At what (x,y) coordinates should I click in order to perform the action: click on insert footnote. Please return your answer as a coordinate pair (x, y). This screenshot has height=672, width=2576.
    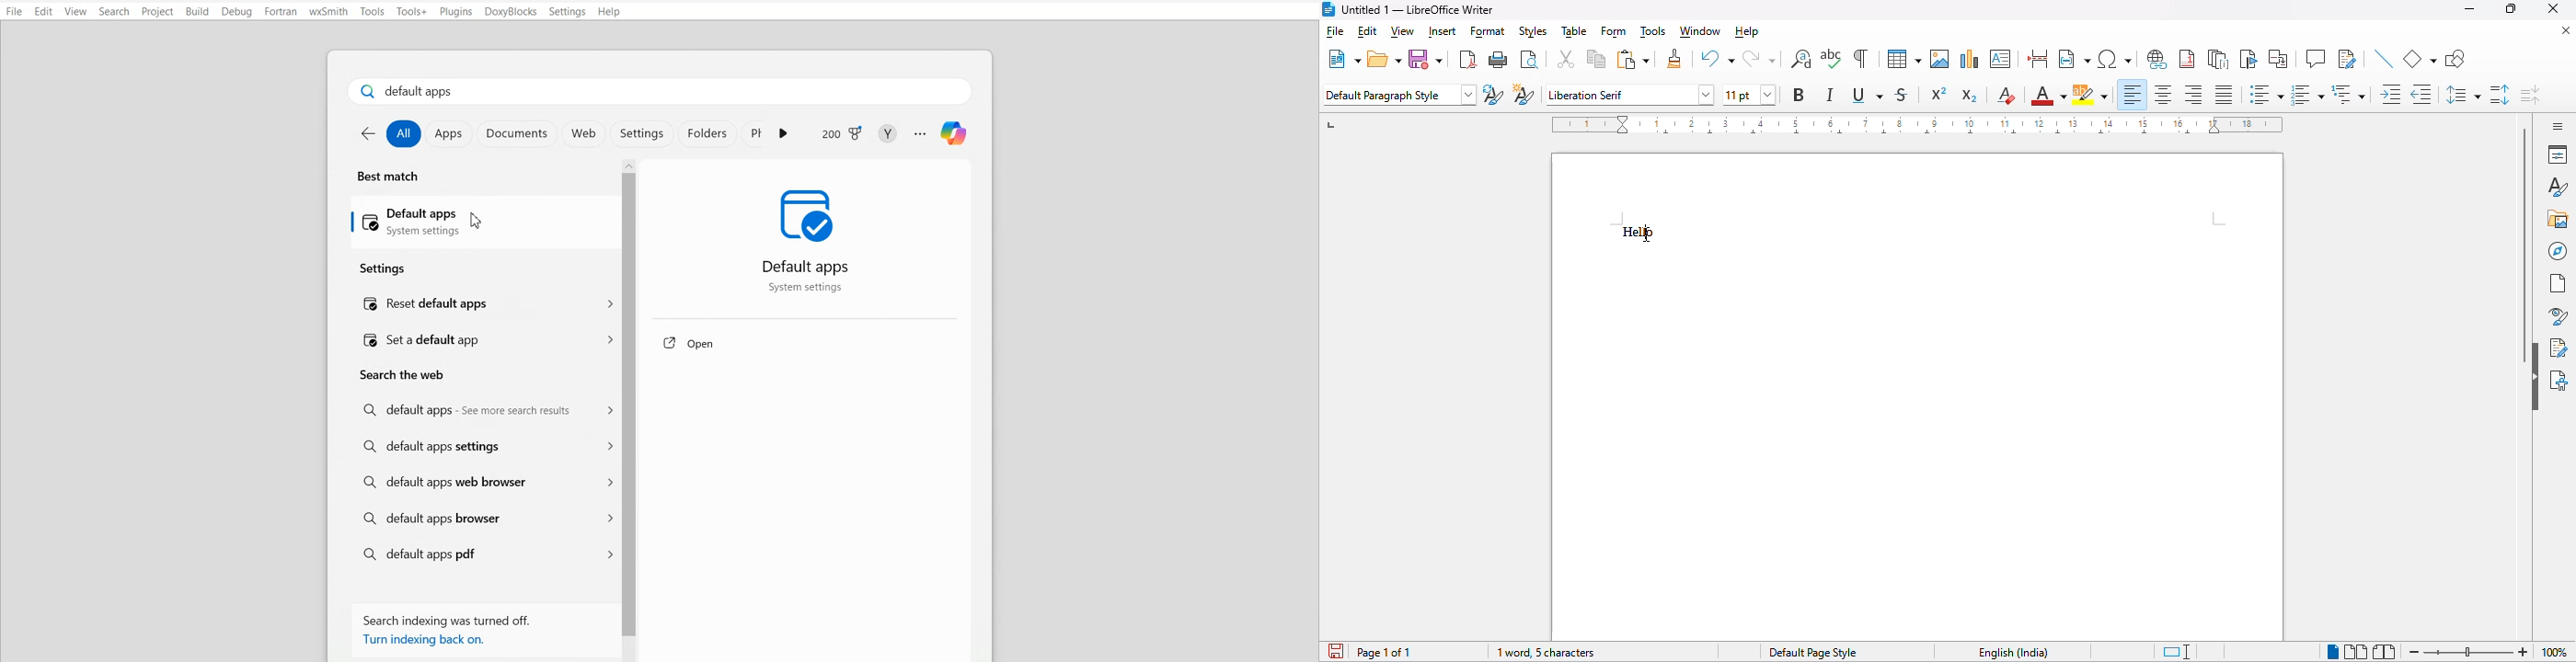
    Looking at the image, I should click on (2187, 60).